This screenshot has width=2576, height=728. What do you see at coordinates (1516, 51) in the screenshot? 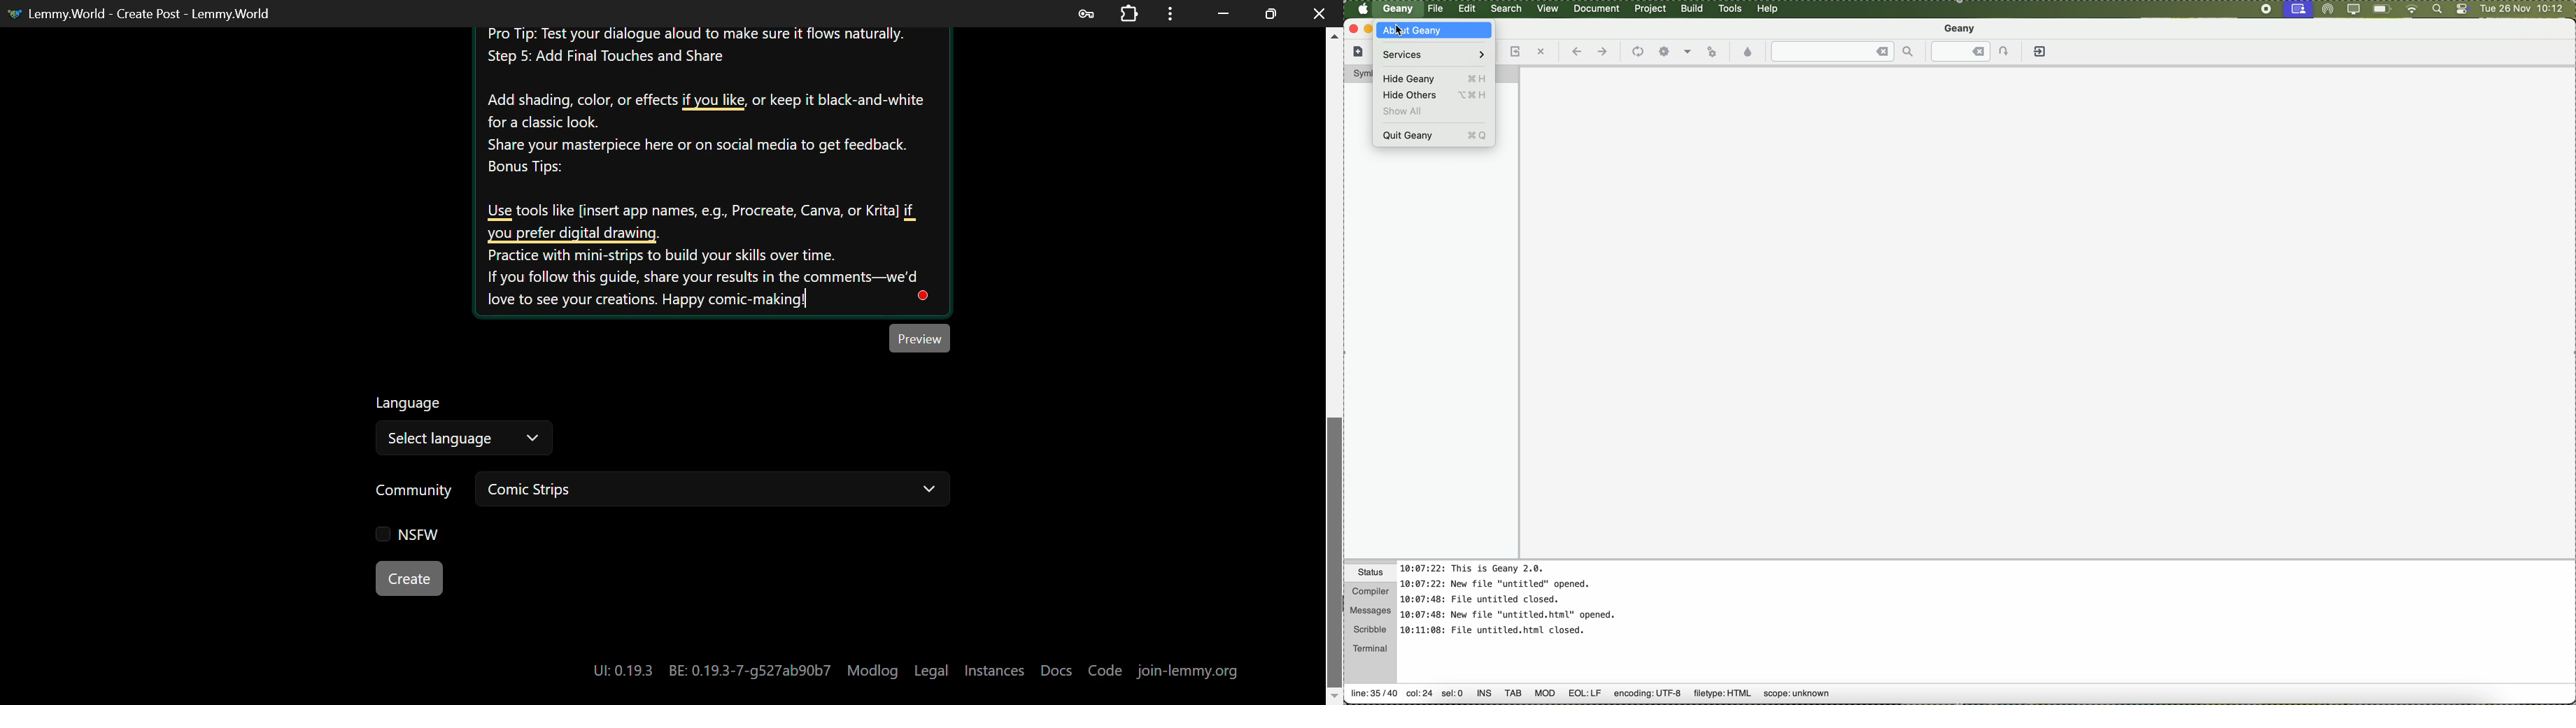
I see `reload the current file from disk` at bounding box center [1516, 51].